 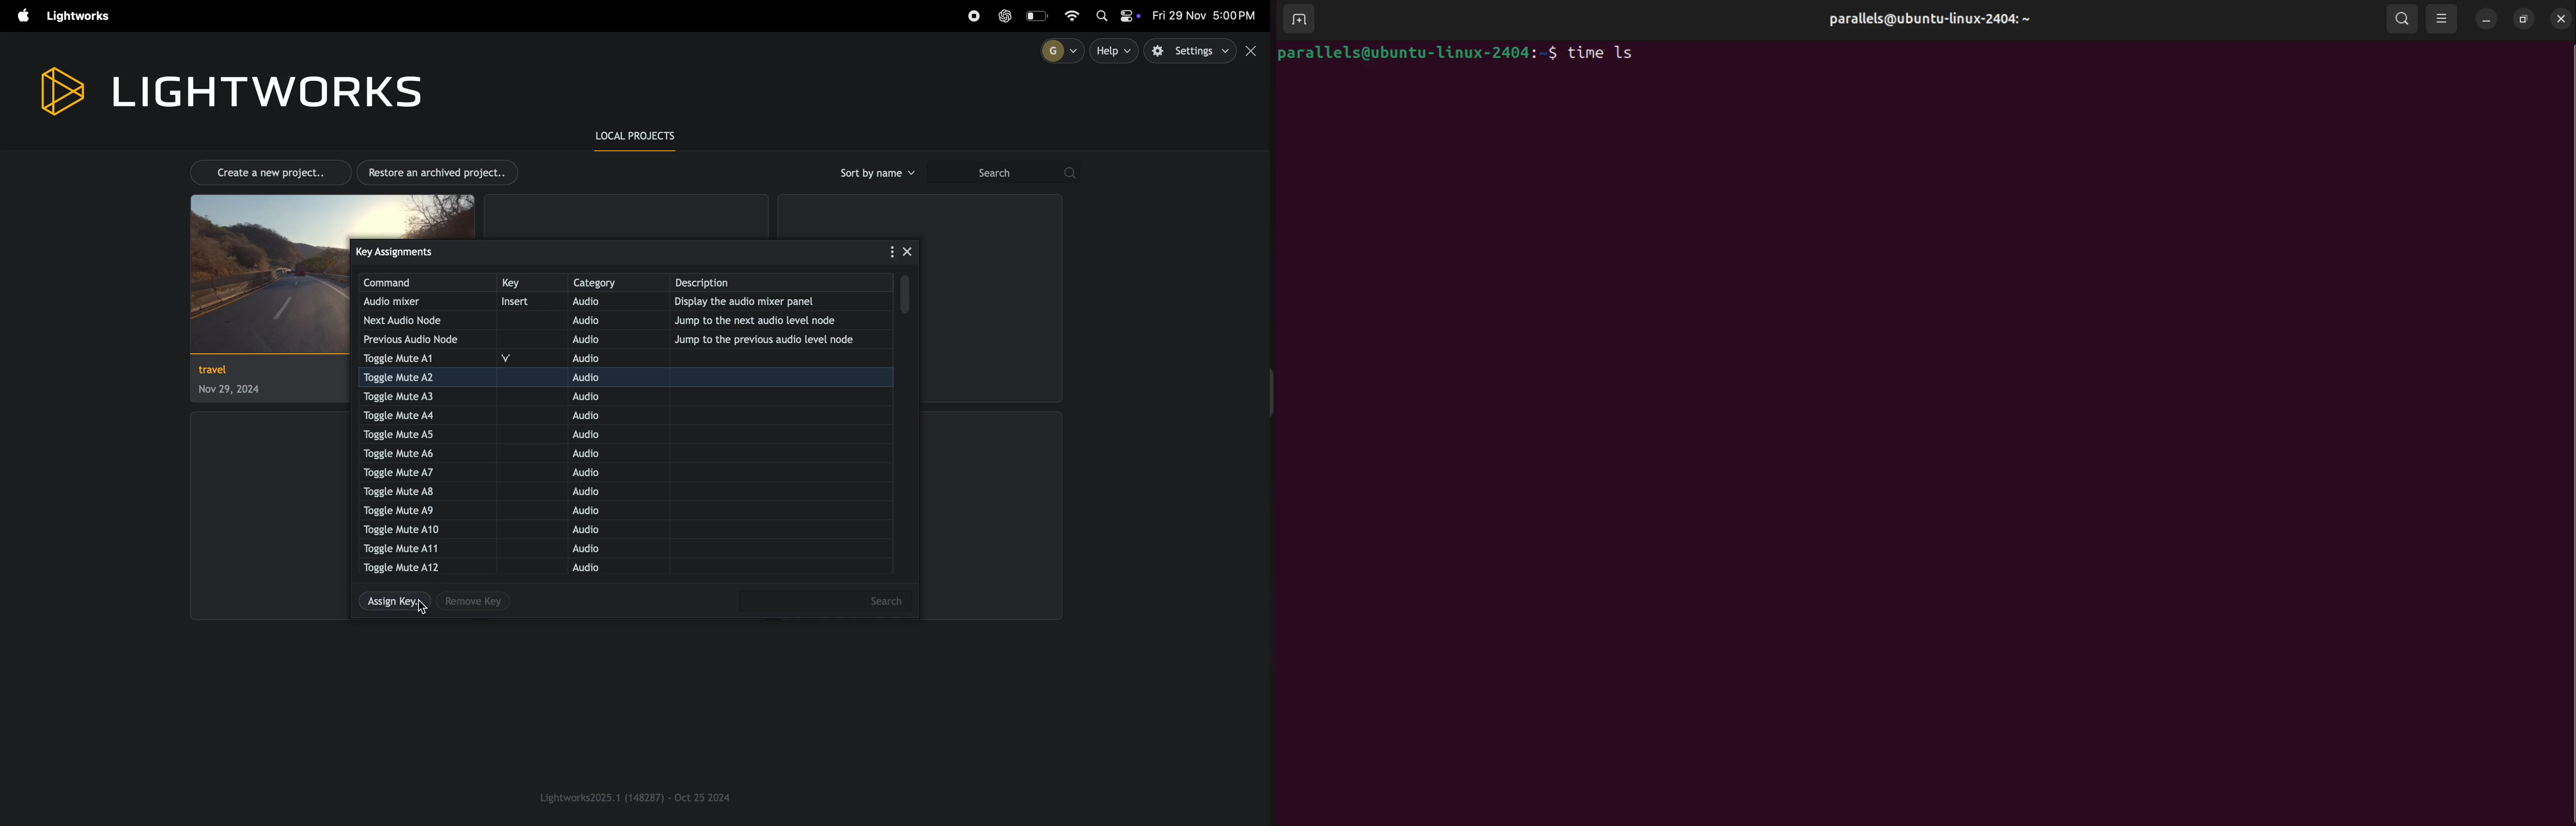 What do you see at coordinates (426, 377) in the screenshot?
I see `toggle mute A2` at bounding box center [426, 377].